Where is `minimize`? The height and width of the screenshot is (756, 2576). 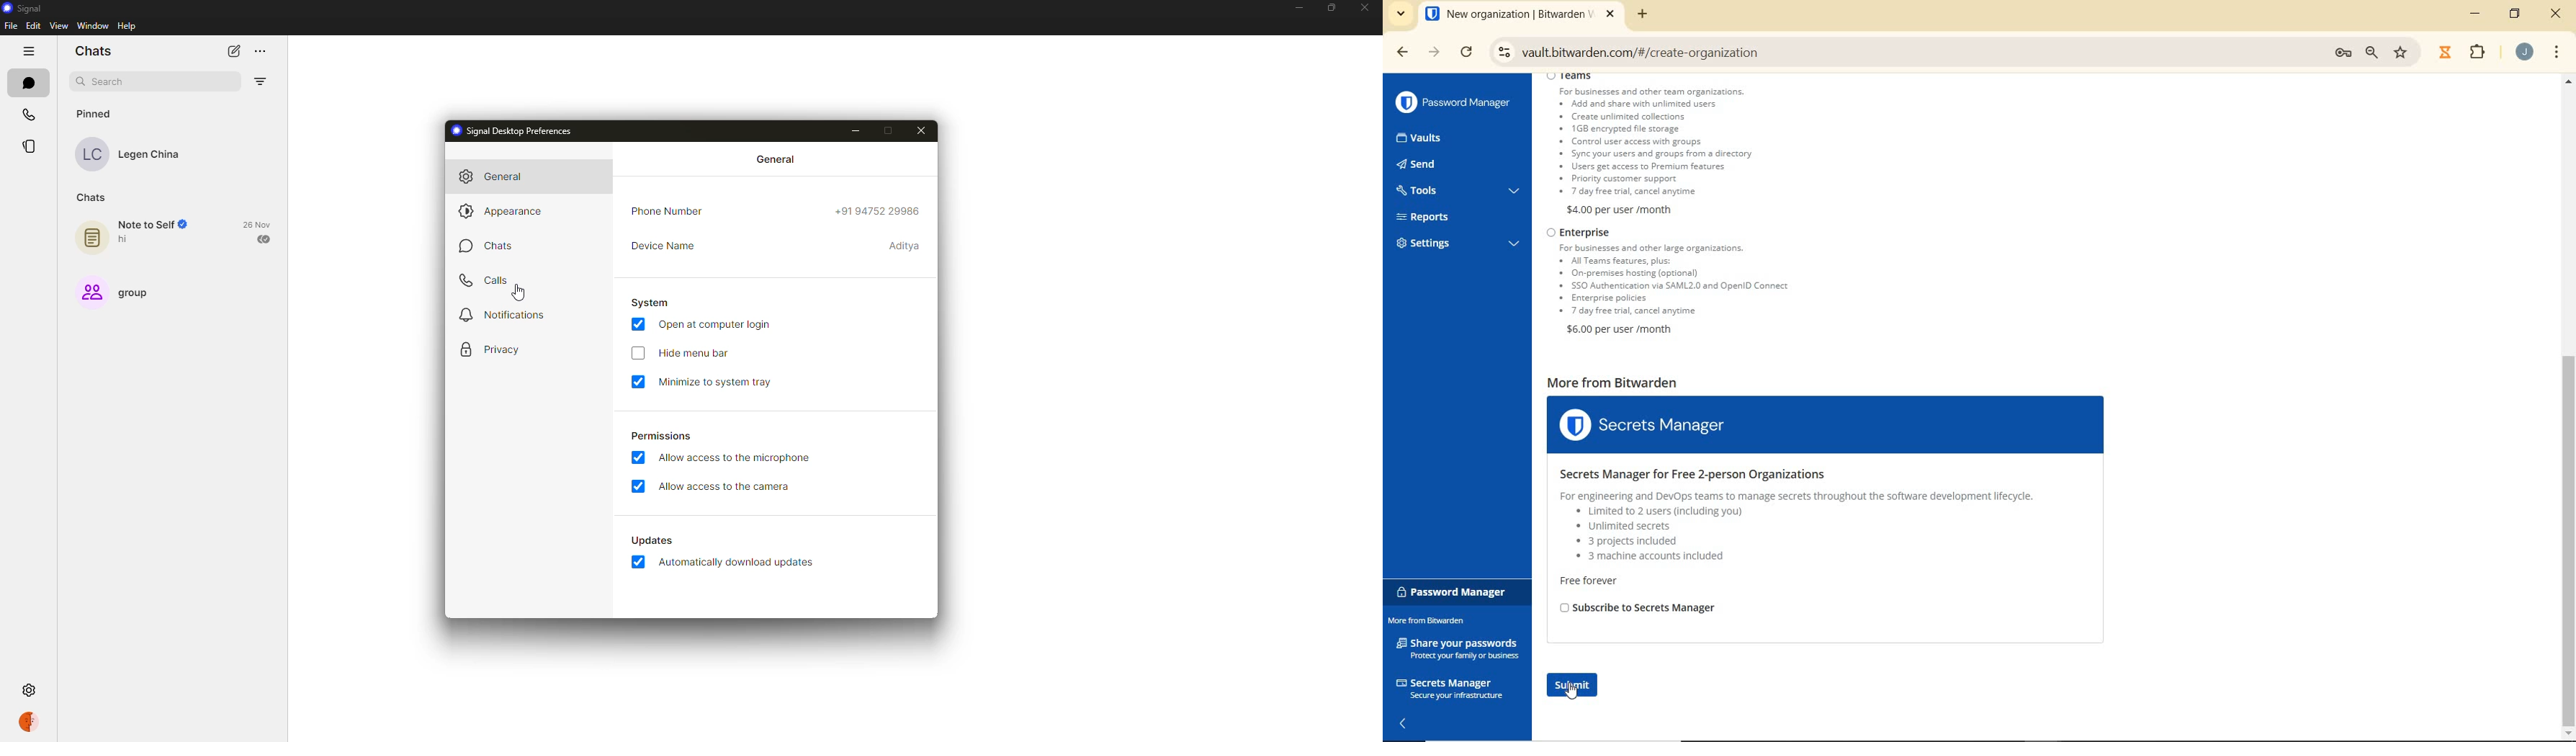 minimize is located at coordinates (856, 133).